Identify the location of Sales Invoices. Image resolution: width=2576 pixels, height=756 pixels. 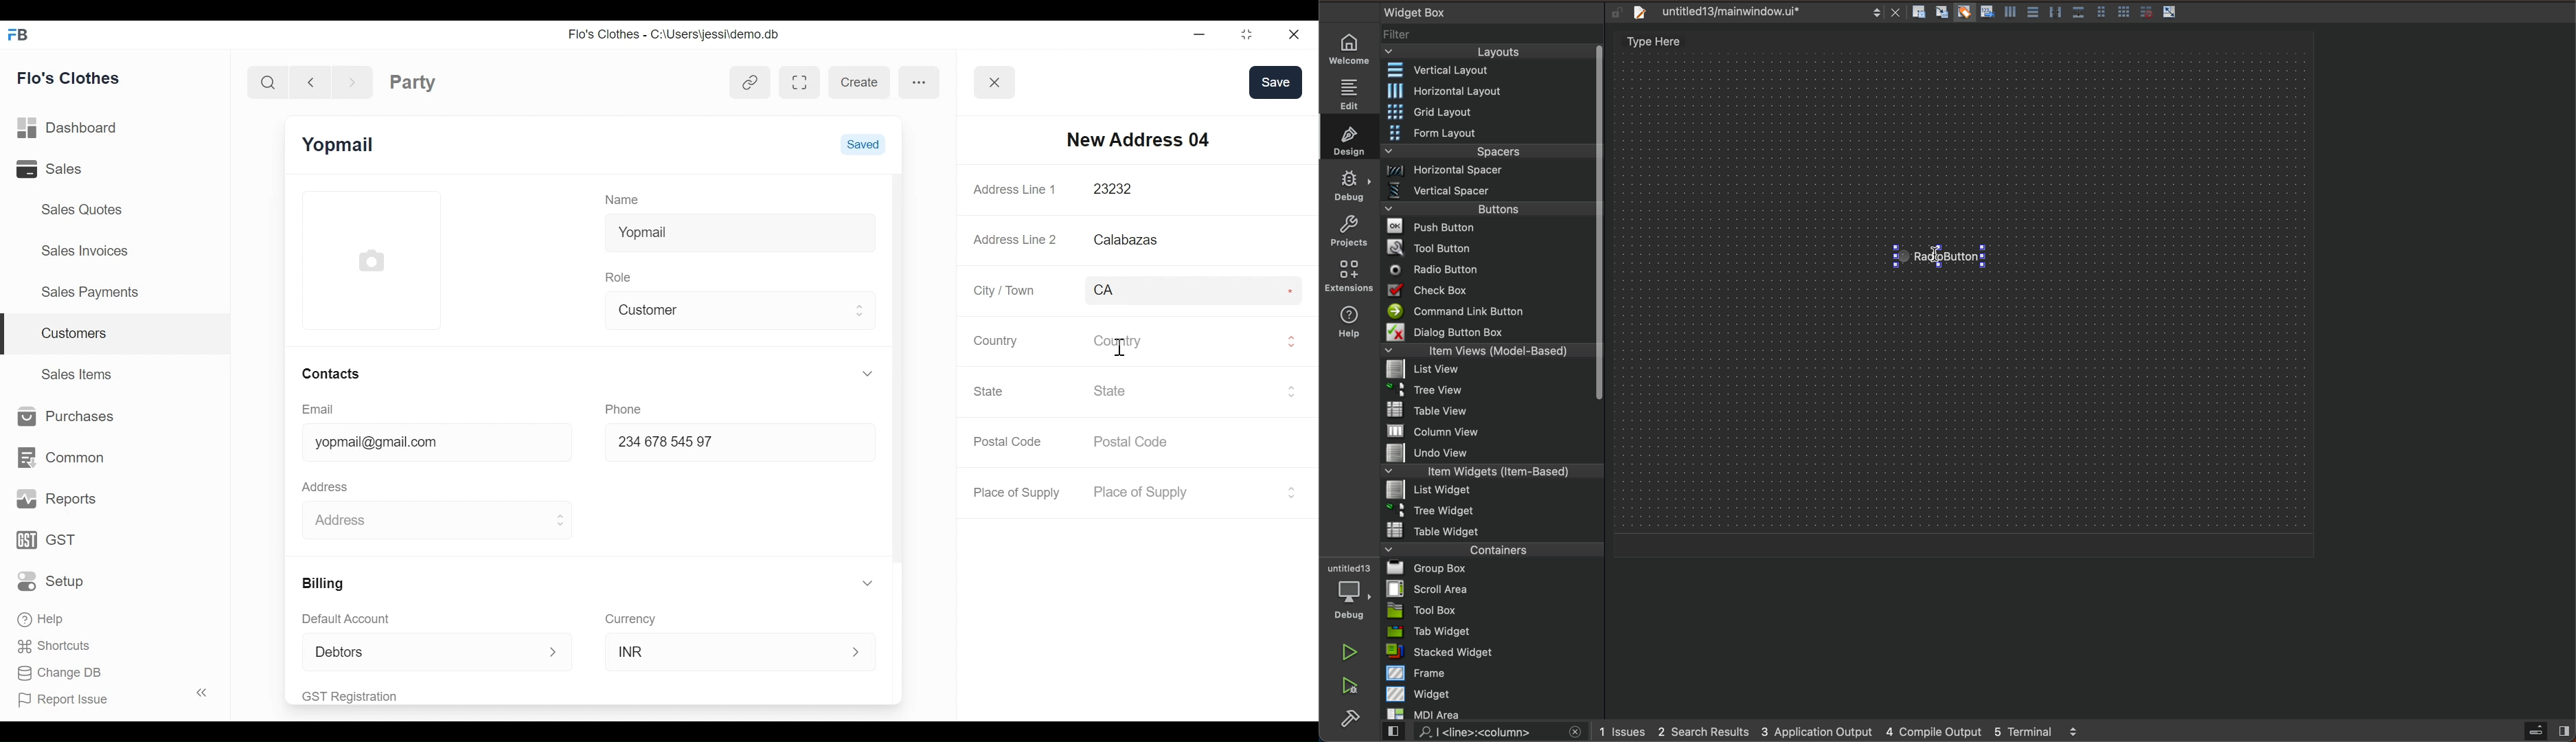
(87, 249).